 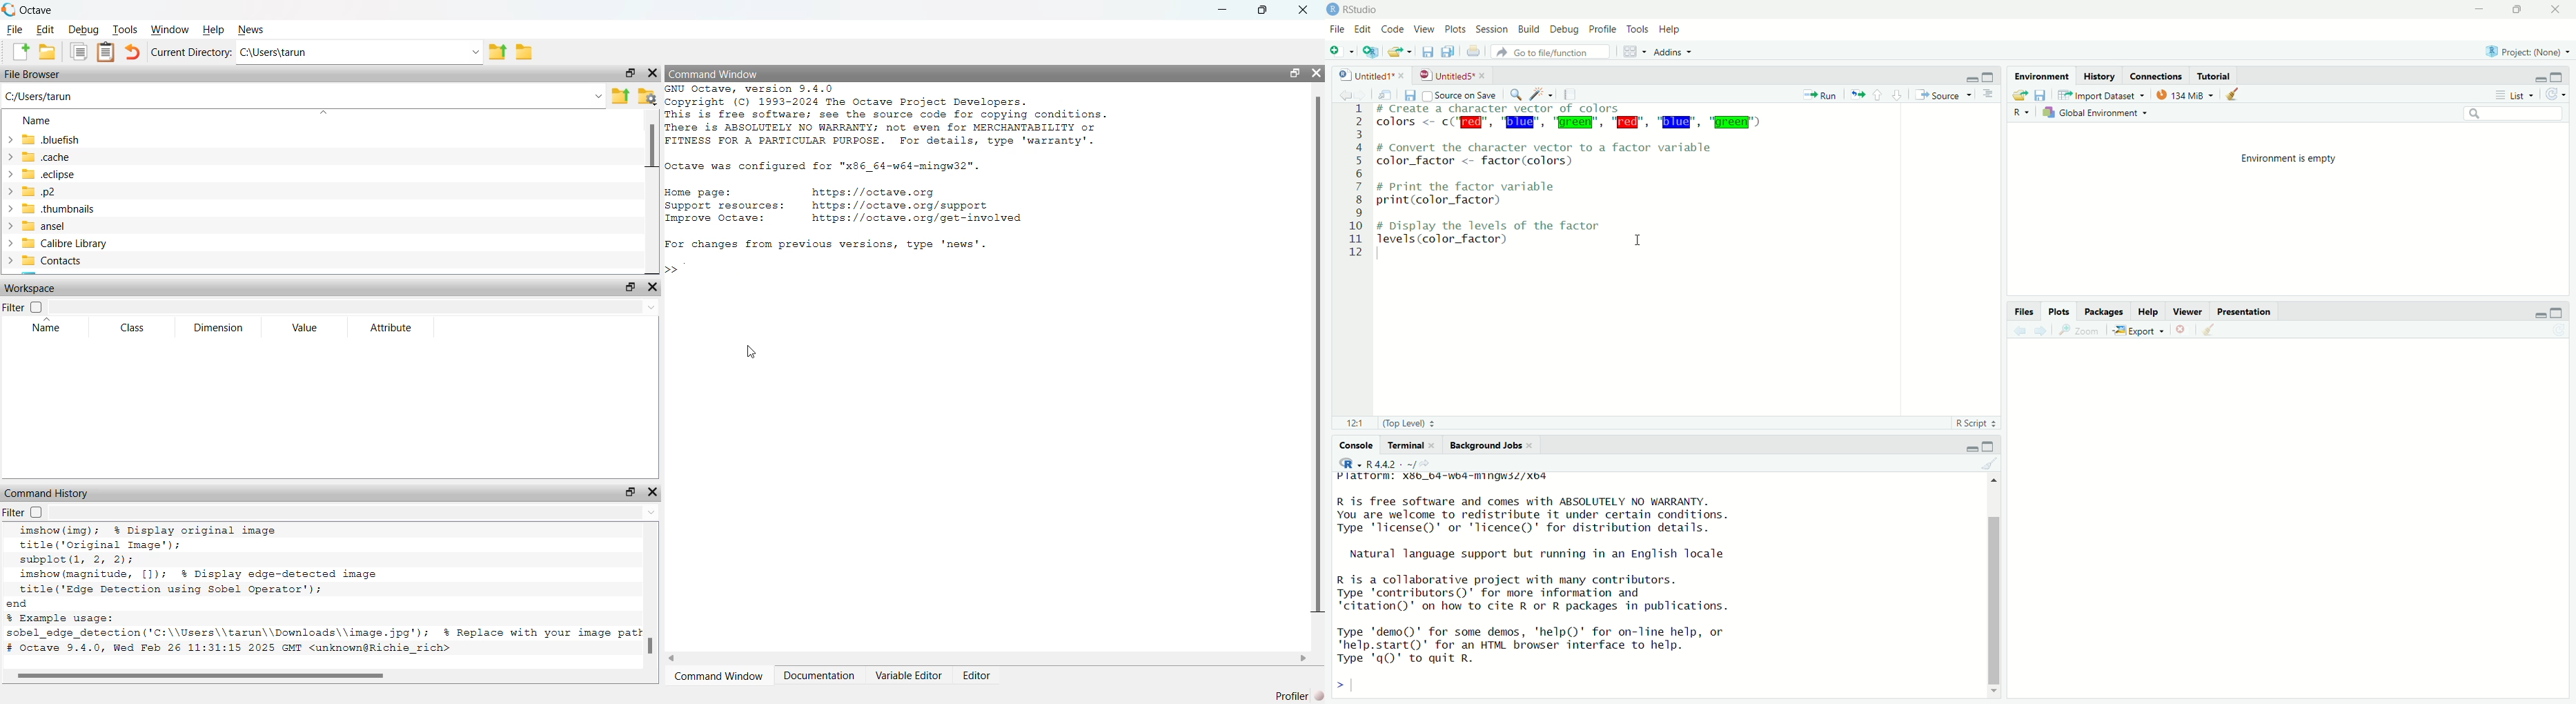 I want to click on Variable Editor, so click(x=910, y=678).